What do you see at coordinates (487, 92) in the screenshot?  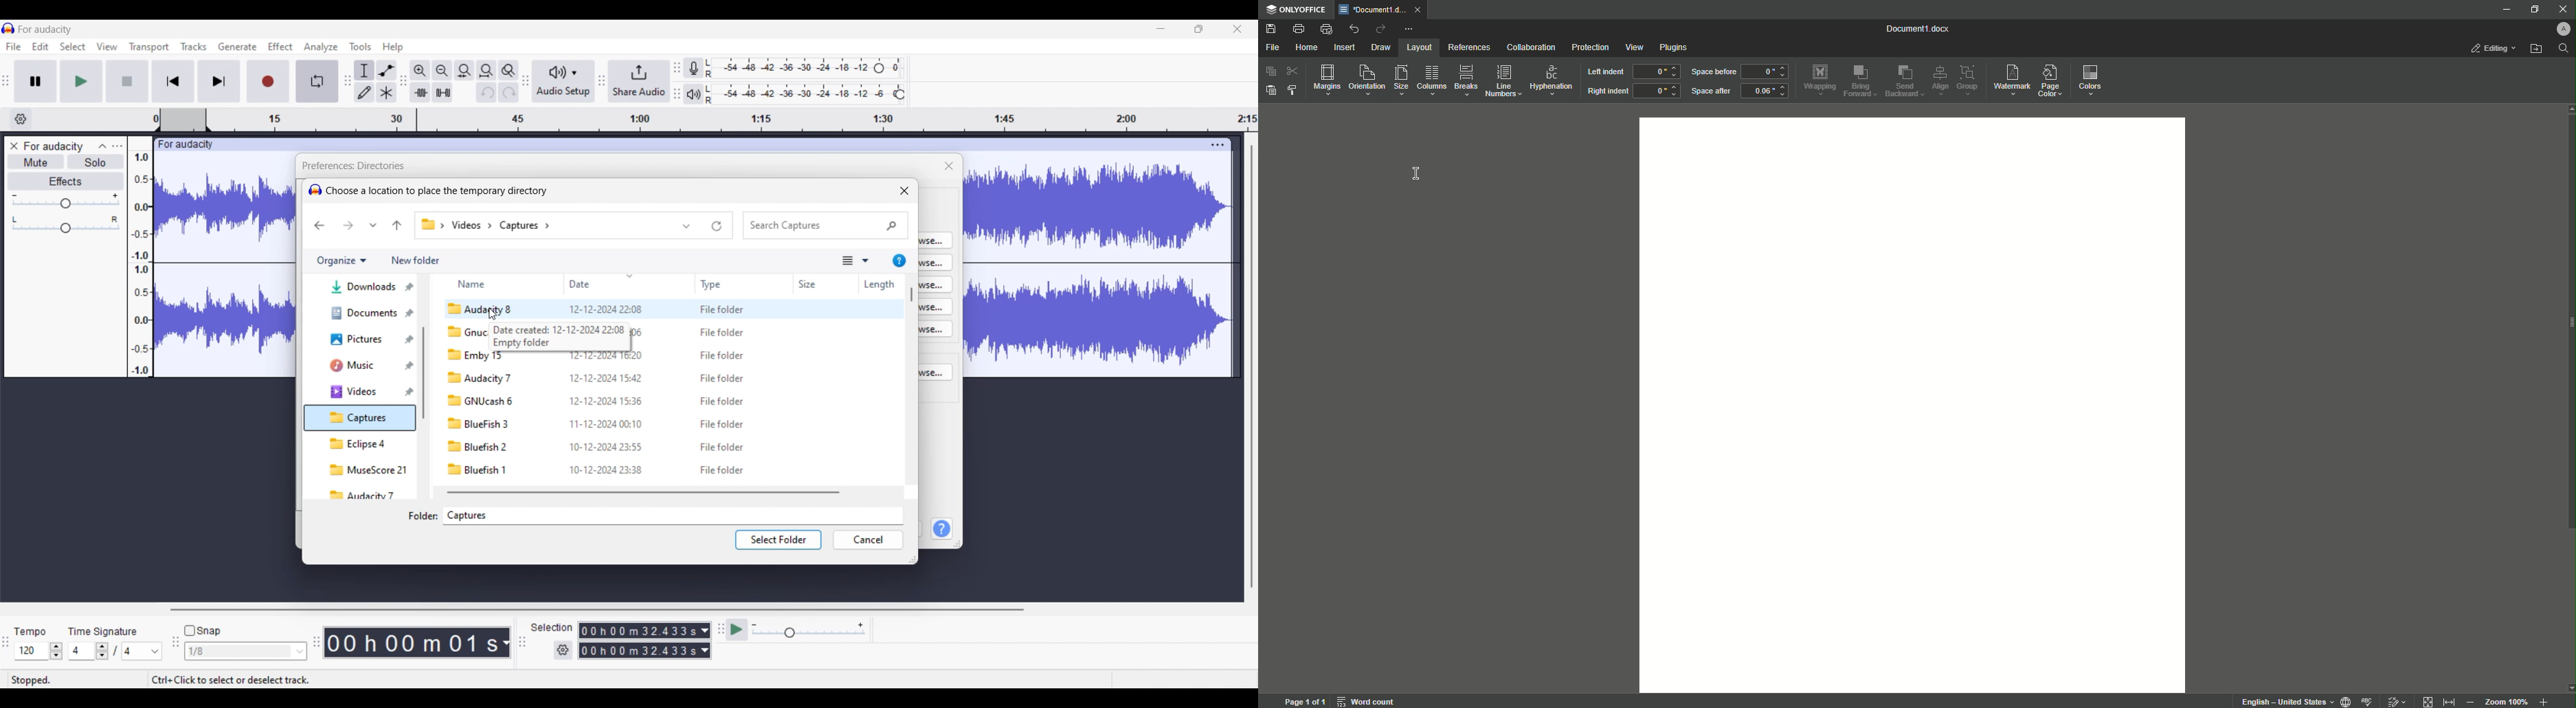 I see `Undo` at bounding box center [487, 92].